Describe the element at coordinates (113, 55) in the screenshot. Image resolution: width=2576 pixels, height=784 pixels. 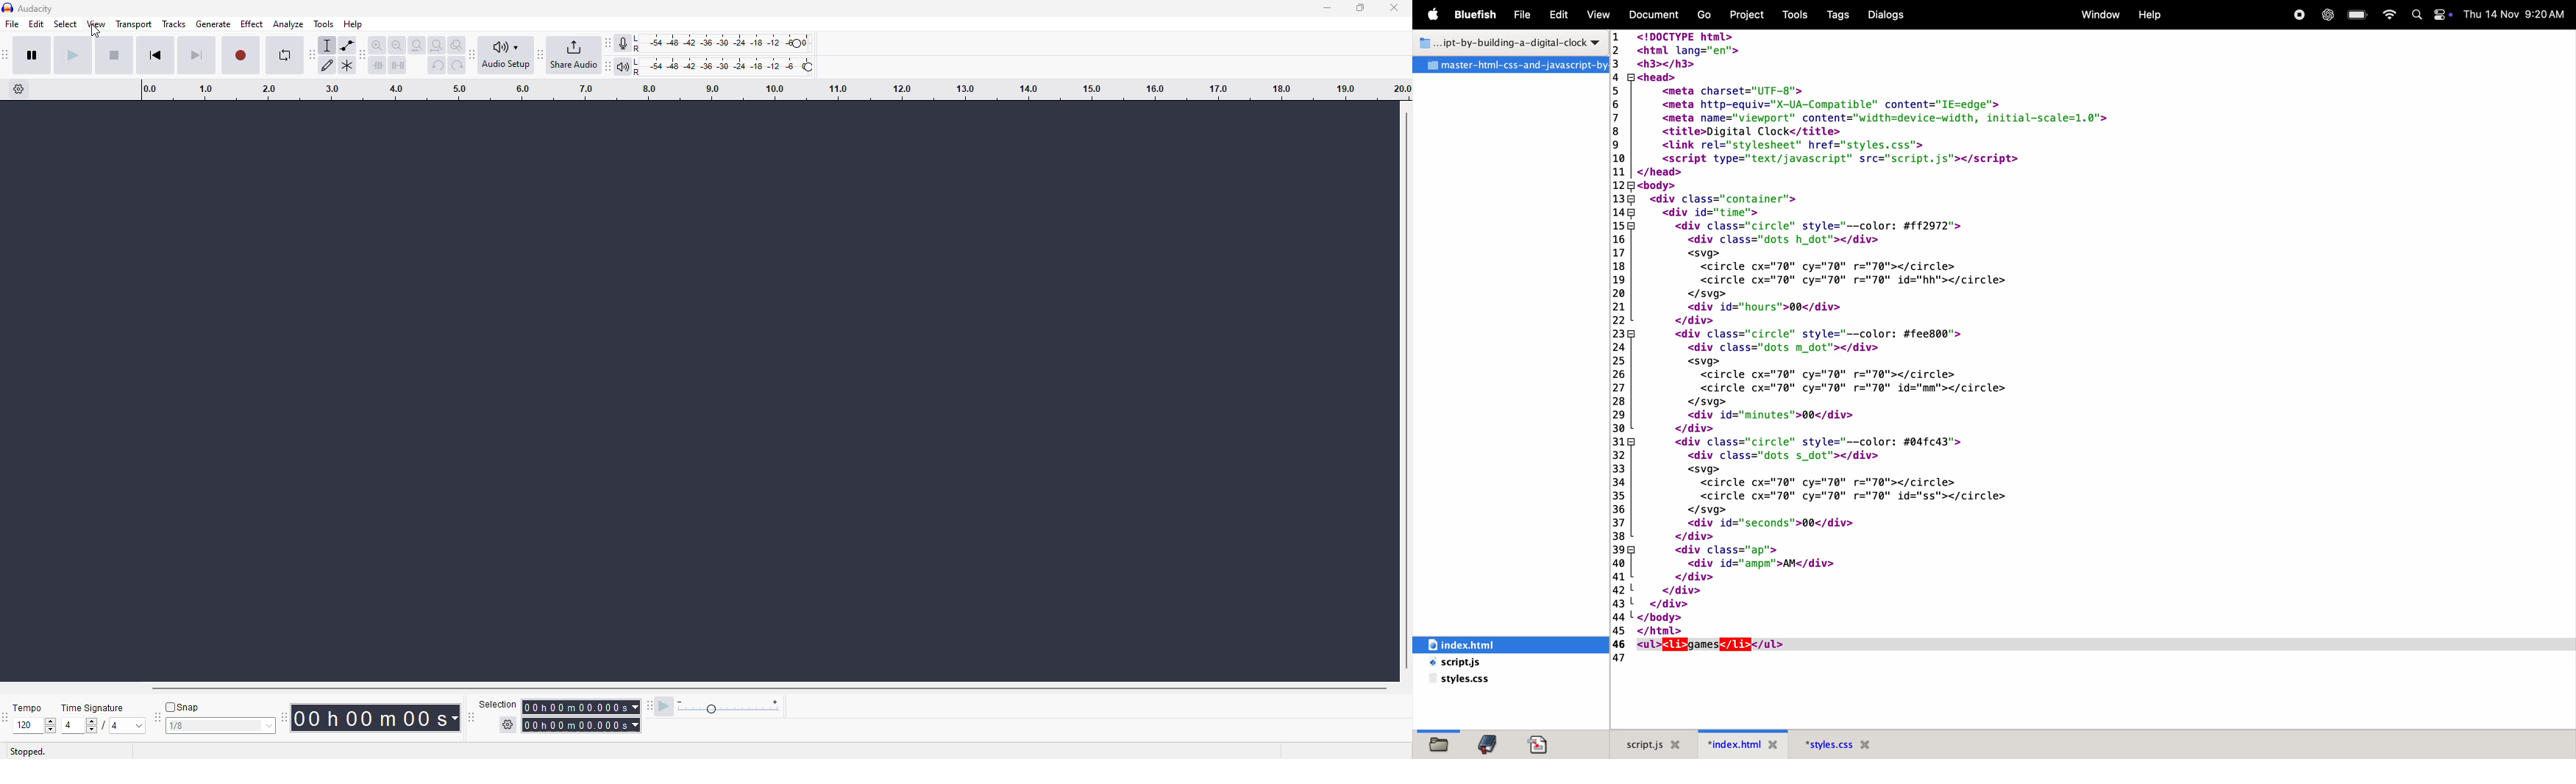
I see `stop` at that location.